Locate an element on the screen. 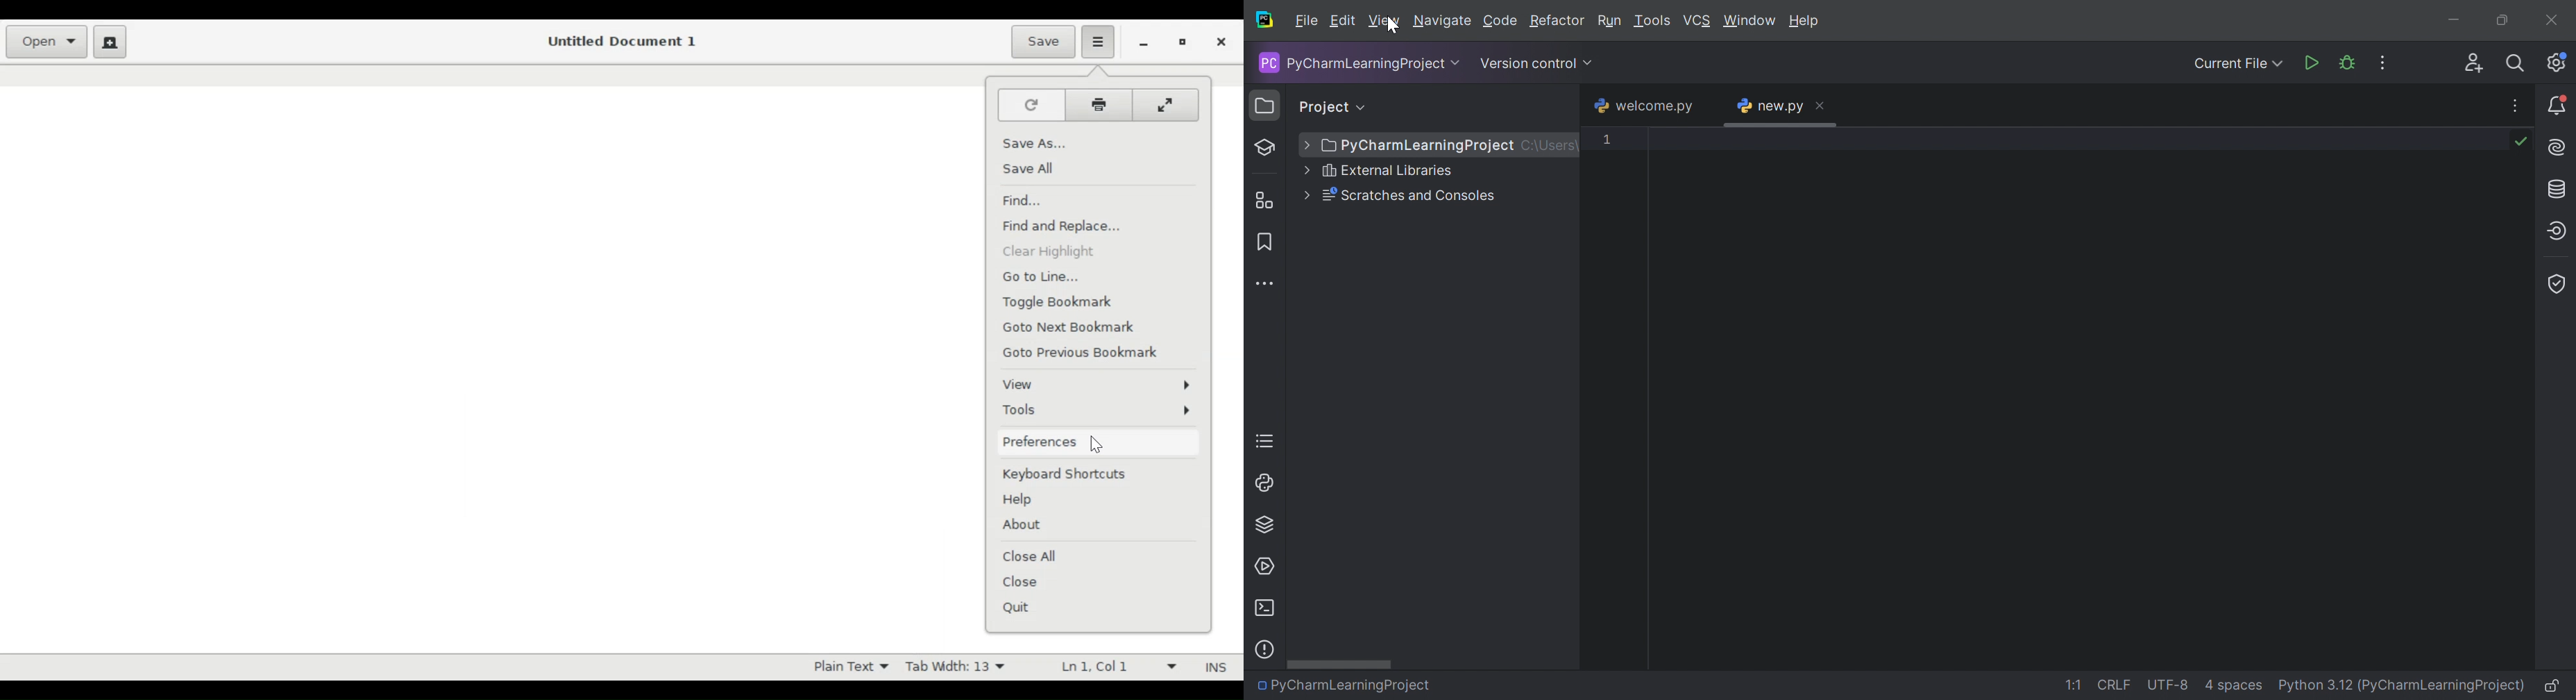  PyCharmLearningProject is located at coordinates (1352, 689).